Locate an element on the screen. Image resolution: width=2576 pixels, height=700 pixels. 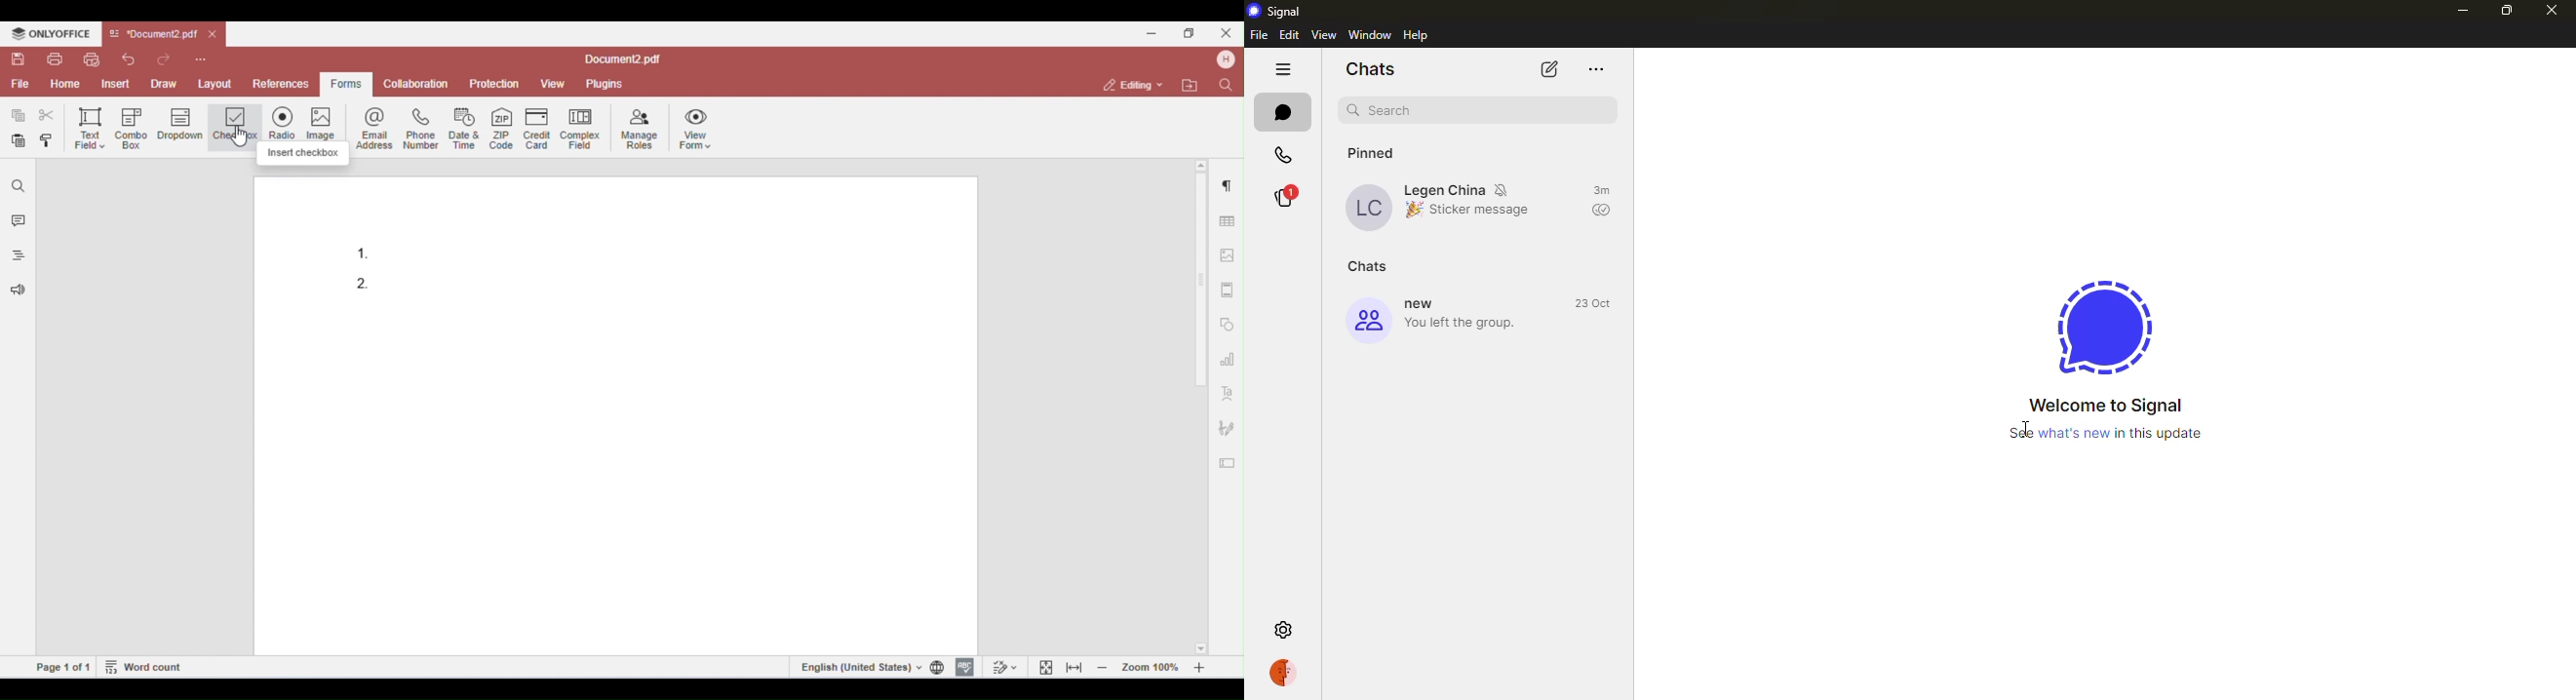
file is located at coordinates (1259, 35).